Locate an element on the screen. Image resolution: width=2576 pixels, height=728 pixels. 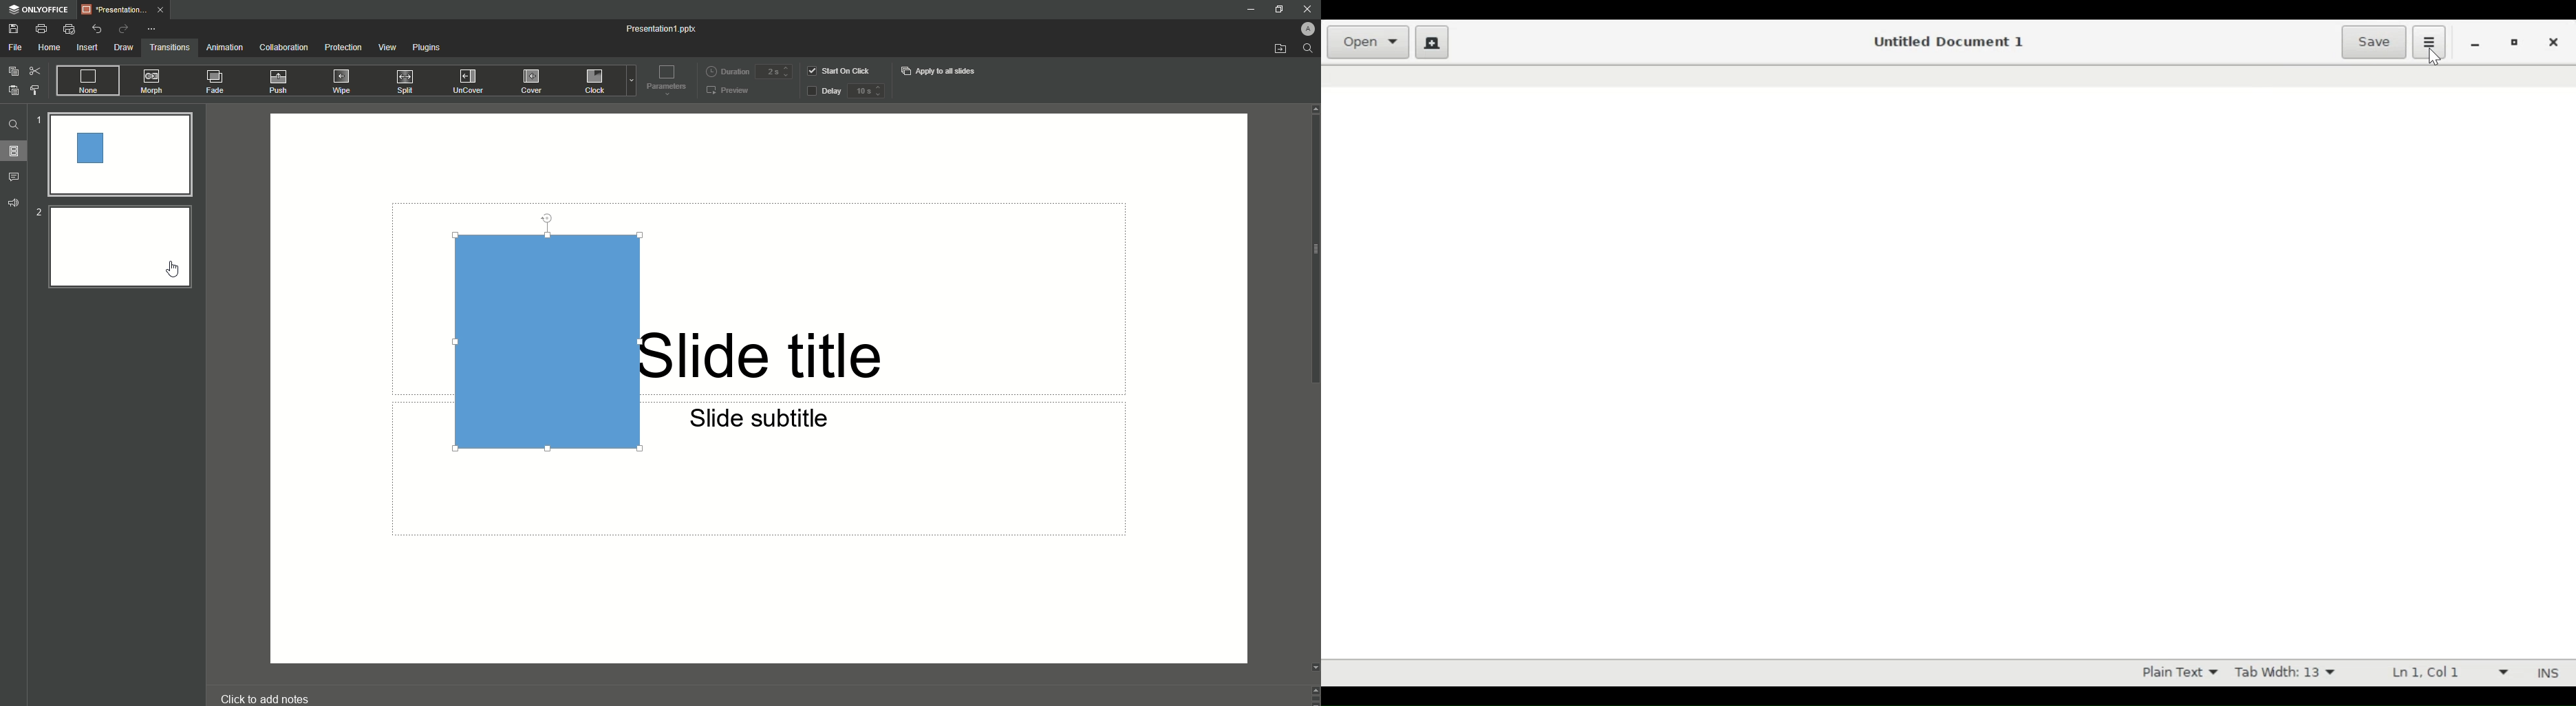
Collaboration is located at coordinates (283, 45).